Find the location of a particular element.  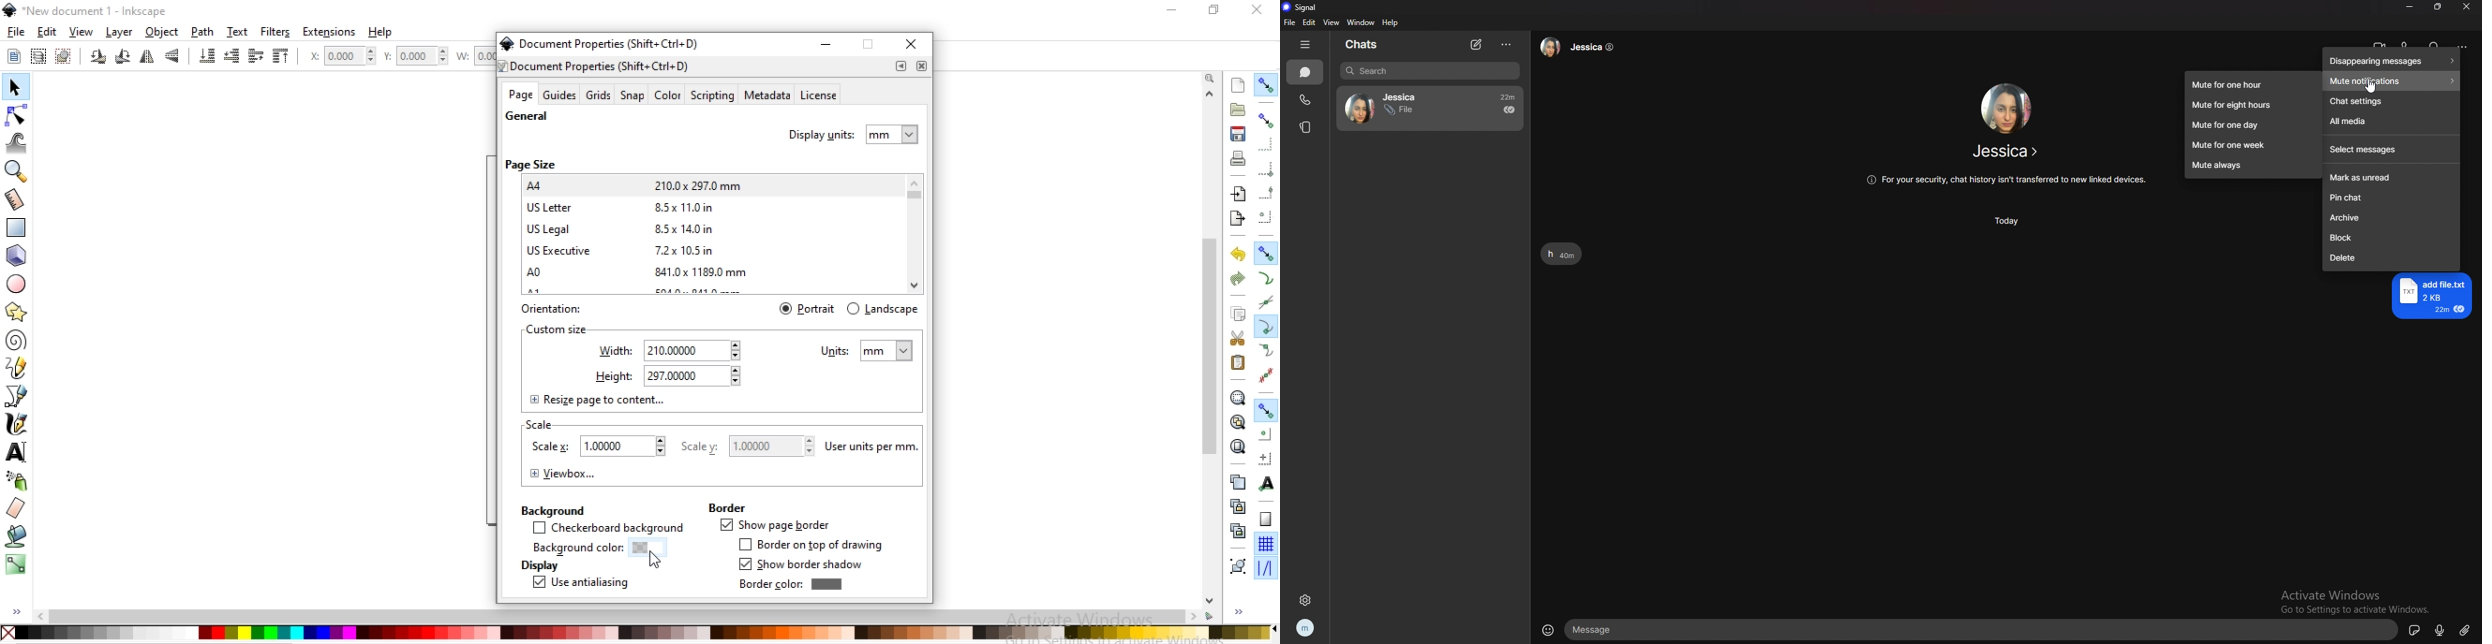

border on top of drawing is located at coordinates (815, 545).